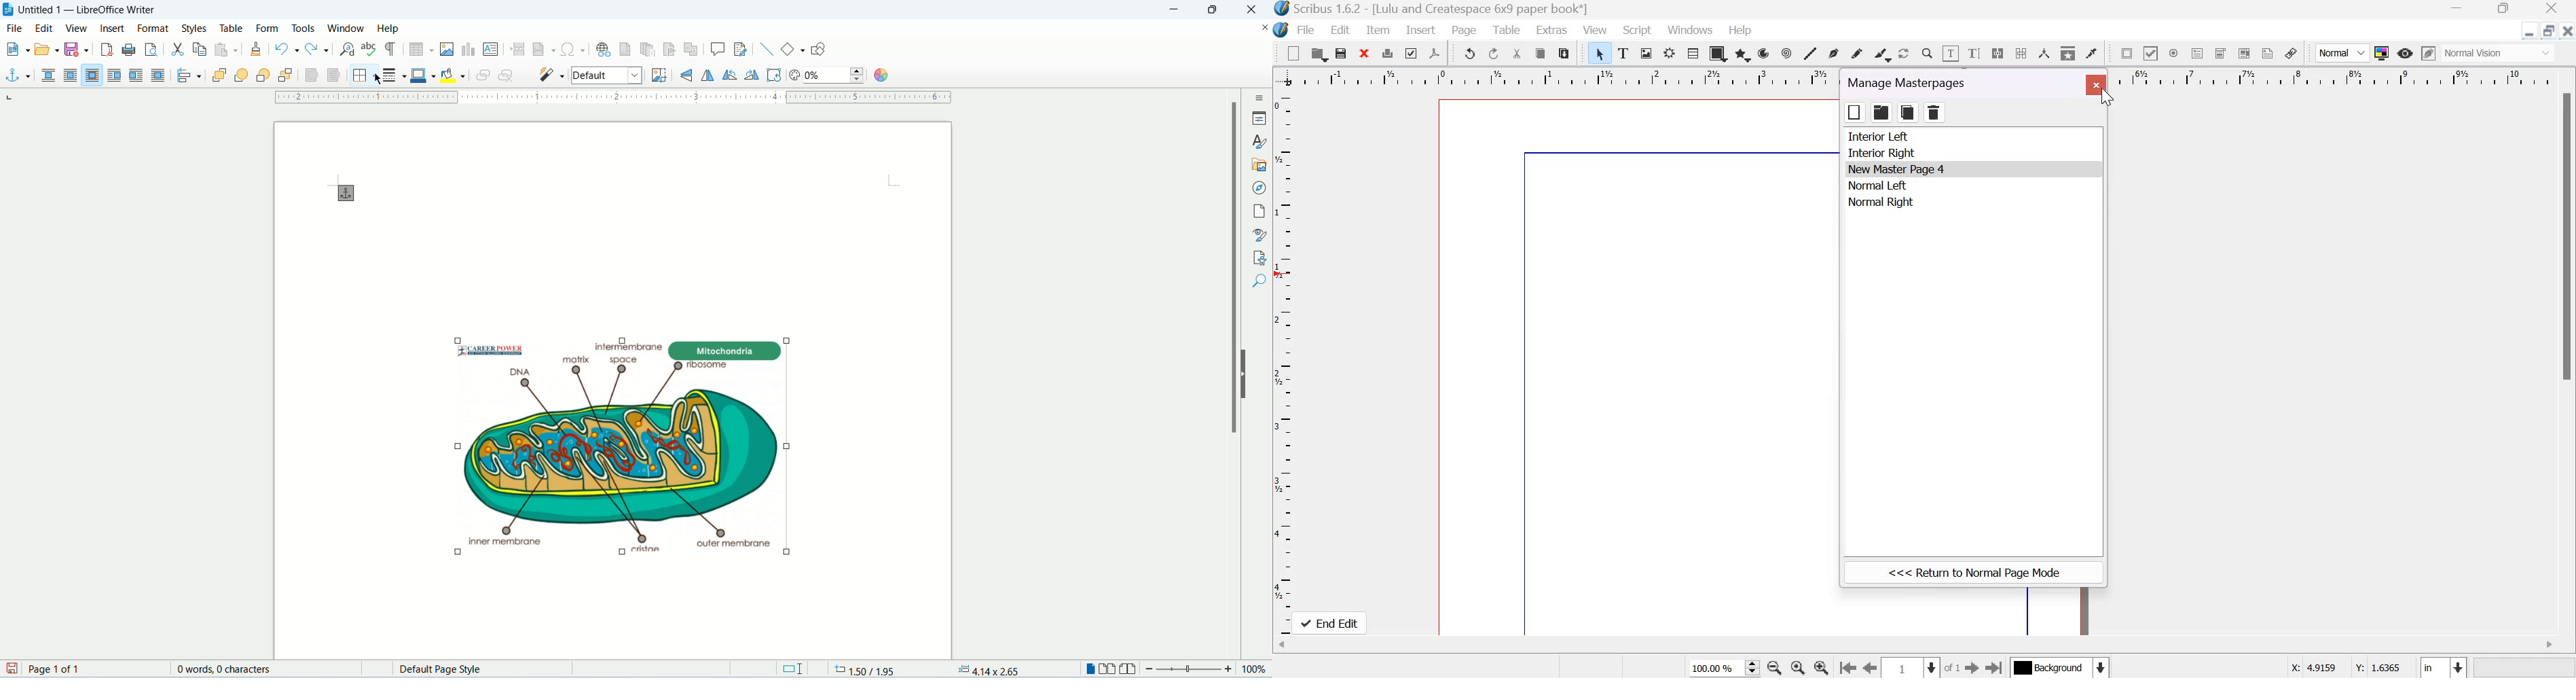  Describe the element at coordinates (2220, 54) in the screenshot. I see `PDF combo box` at that location.